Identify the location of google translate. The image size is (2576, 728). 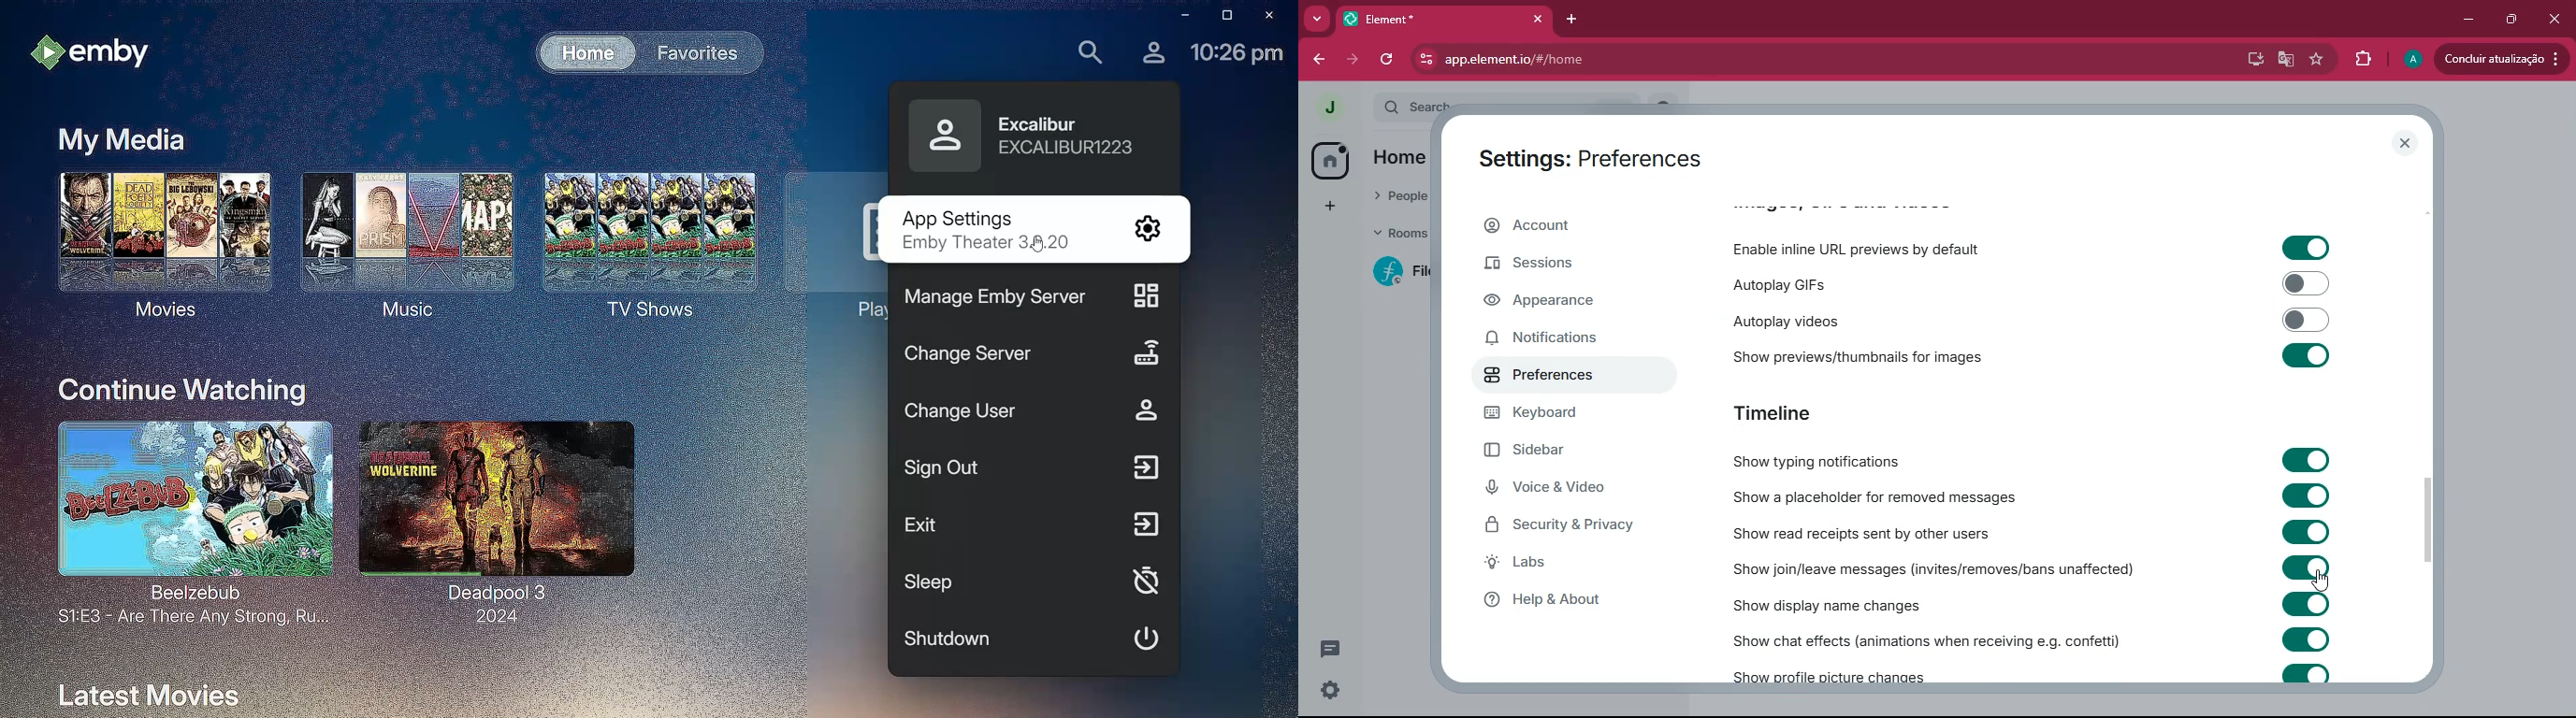
(2290, 59).